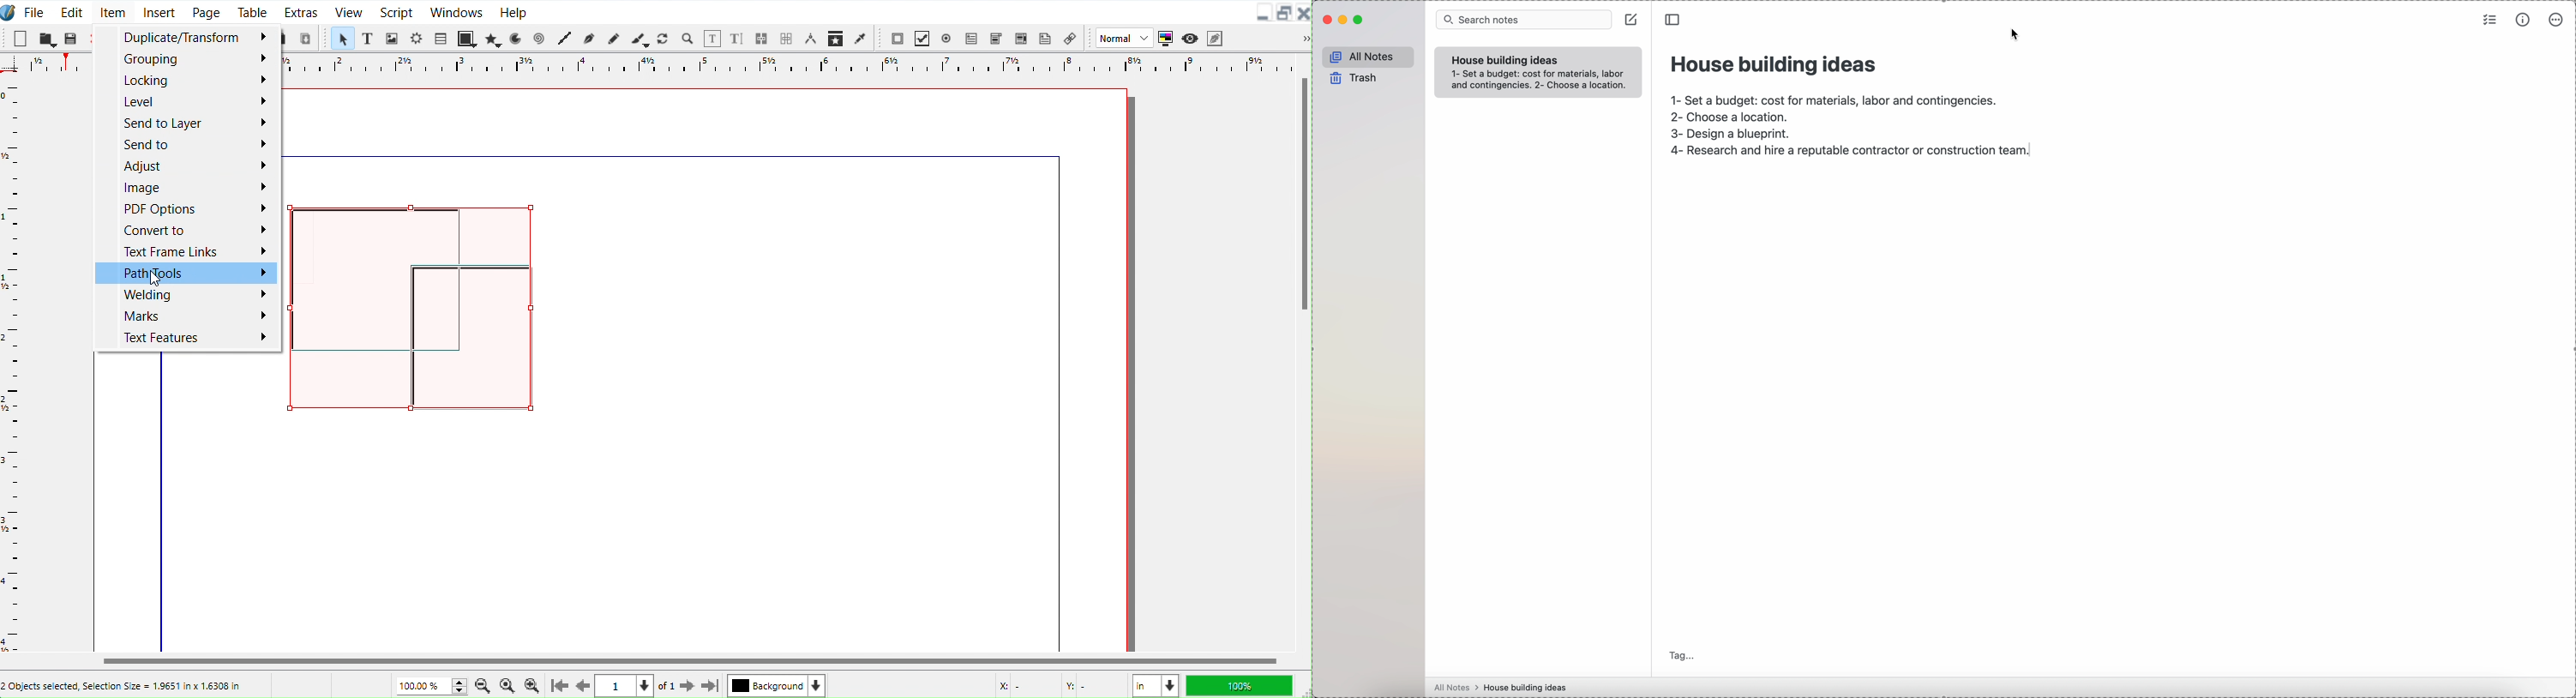  I want to click on Zoom In, so click(533, 686).